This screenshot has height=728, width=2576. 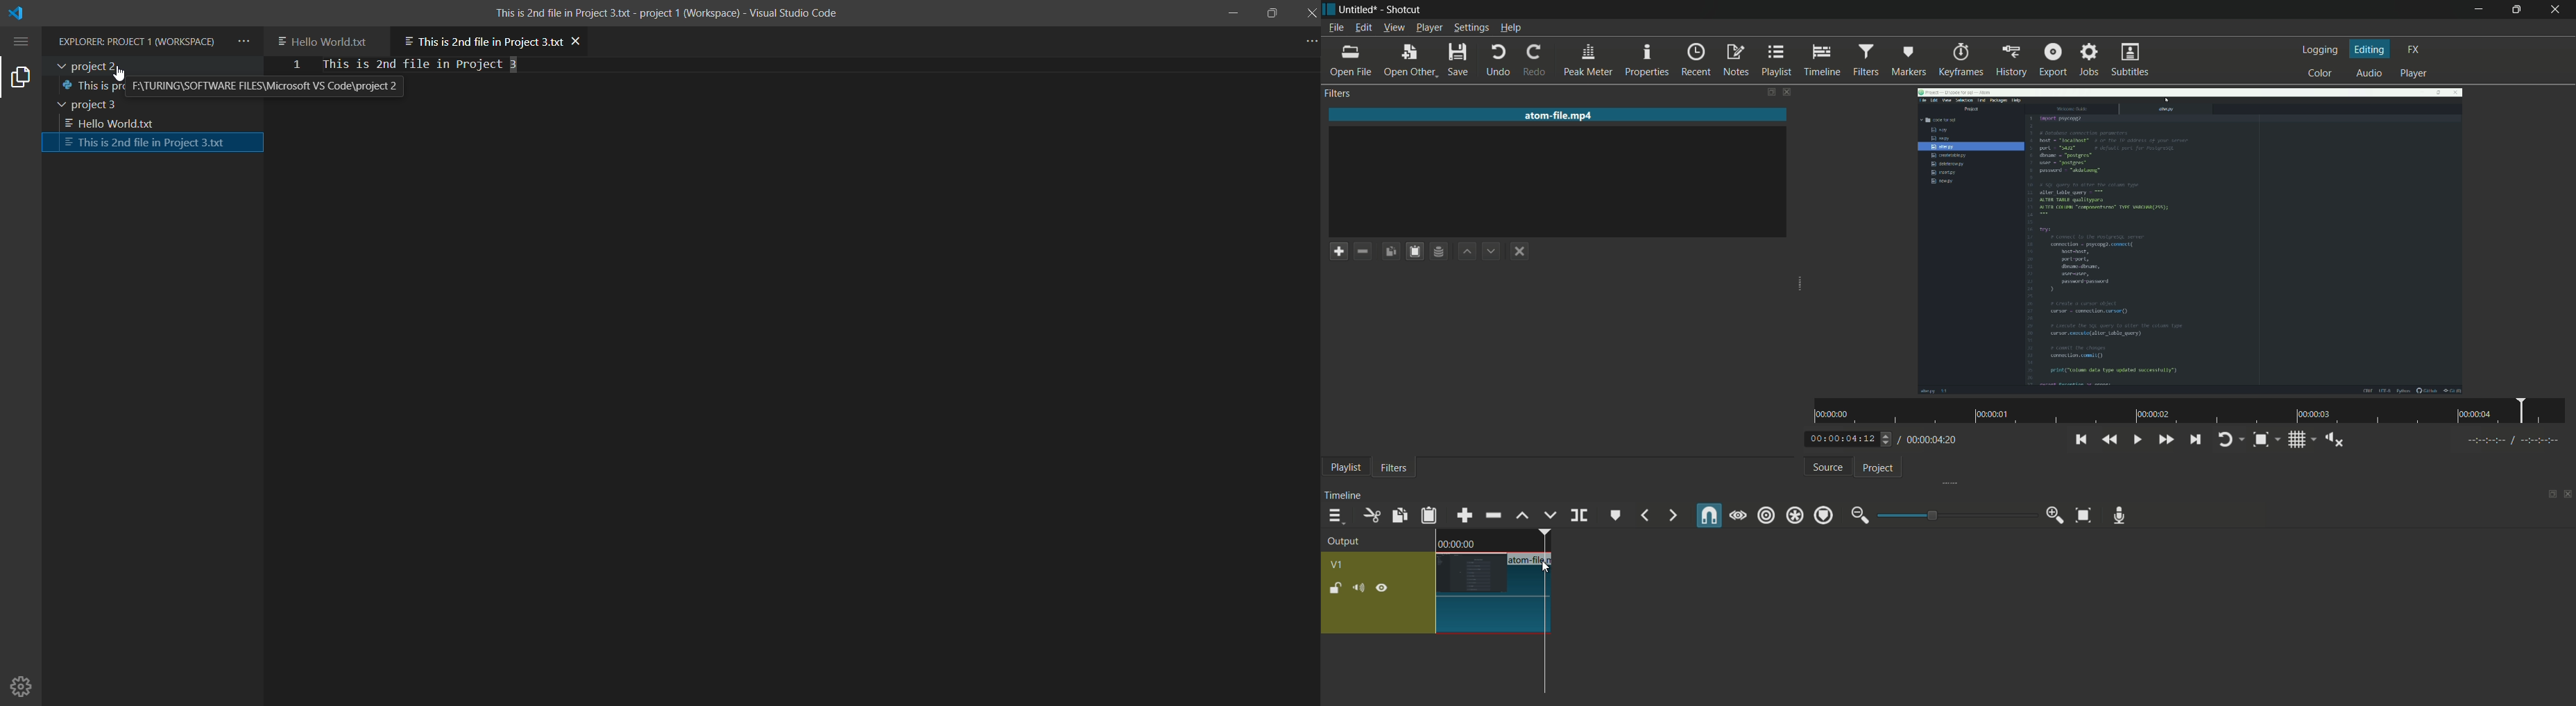 What do you see at coordinates (2083, 440) in the screenshot?
I see `skip to the previous point` at bounding box center [2083, 440].